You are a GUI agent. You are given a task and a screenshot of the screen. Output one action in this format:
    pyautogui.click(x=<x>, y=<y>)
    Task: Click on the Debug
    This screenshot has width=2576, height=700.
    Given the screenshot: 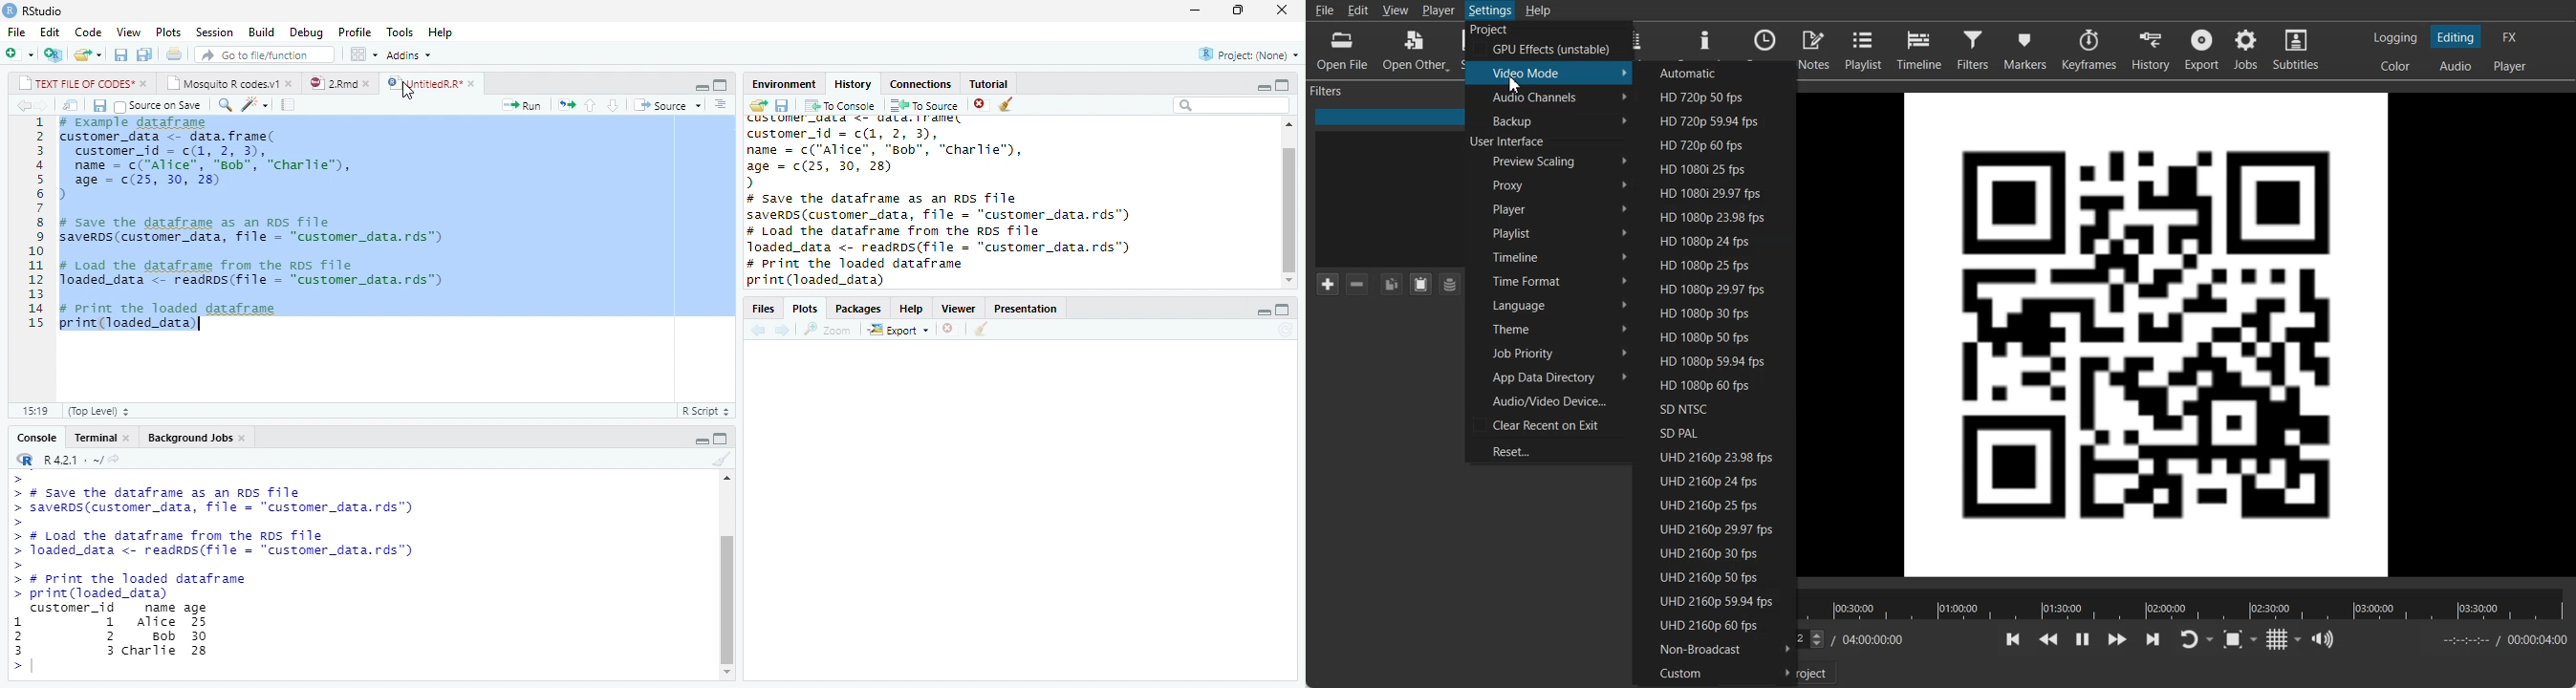 What is the action you would take?
    pyautogui.click(x=307, y=32)
    